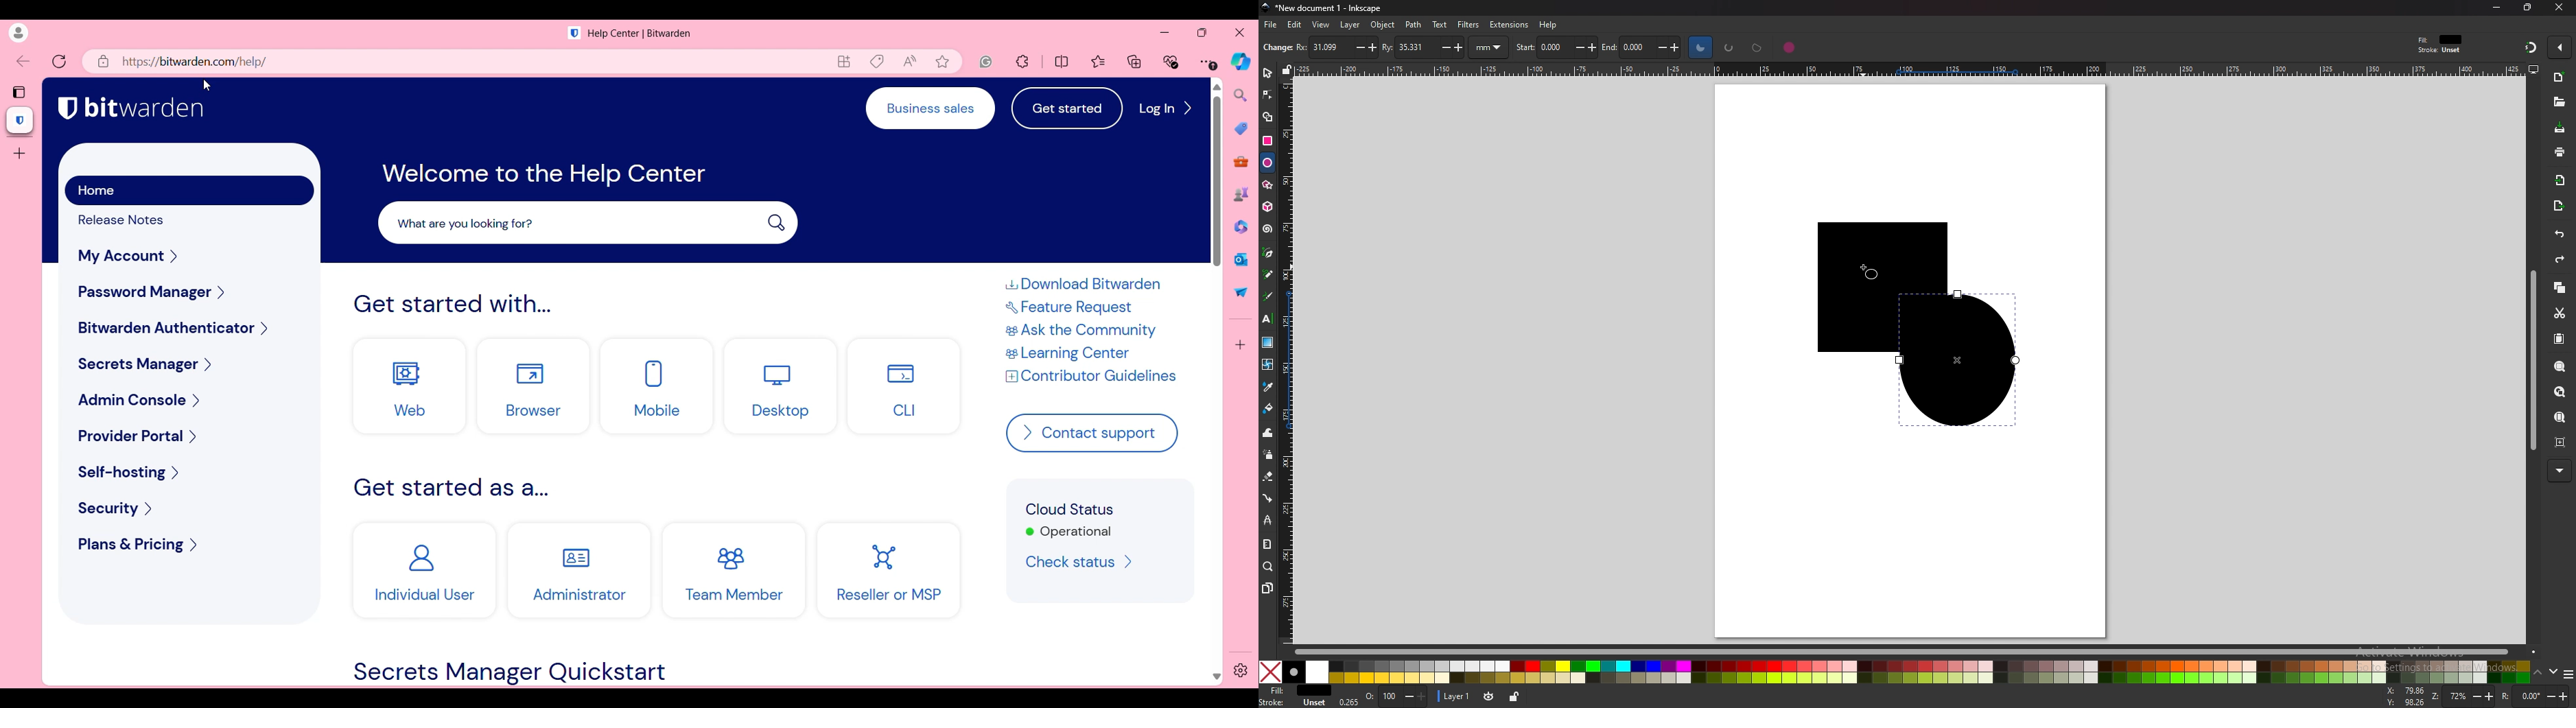 This screenshot has width=2576, height=728. I want to click on Document editor, so click(1242, 227).